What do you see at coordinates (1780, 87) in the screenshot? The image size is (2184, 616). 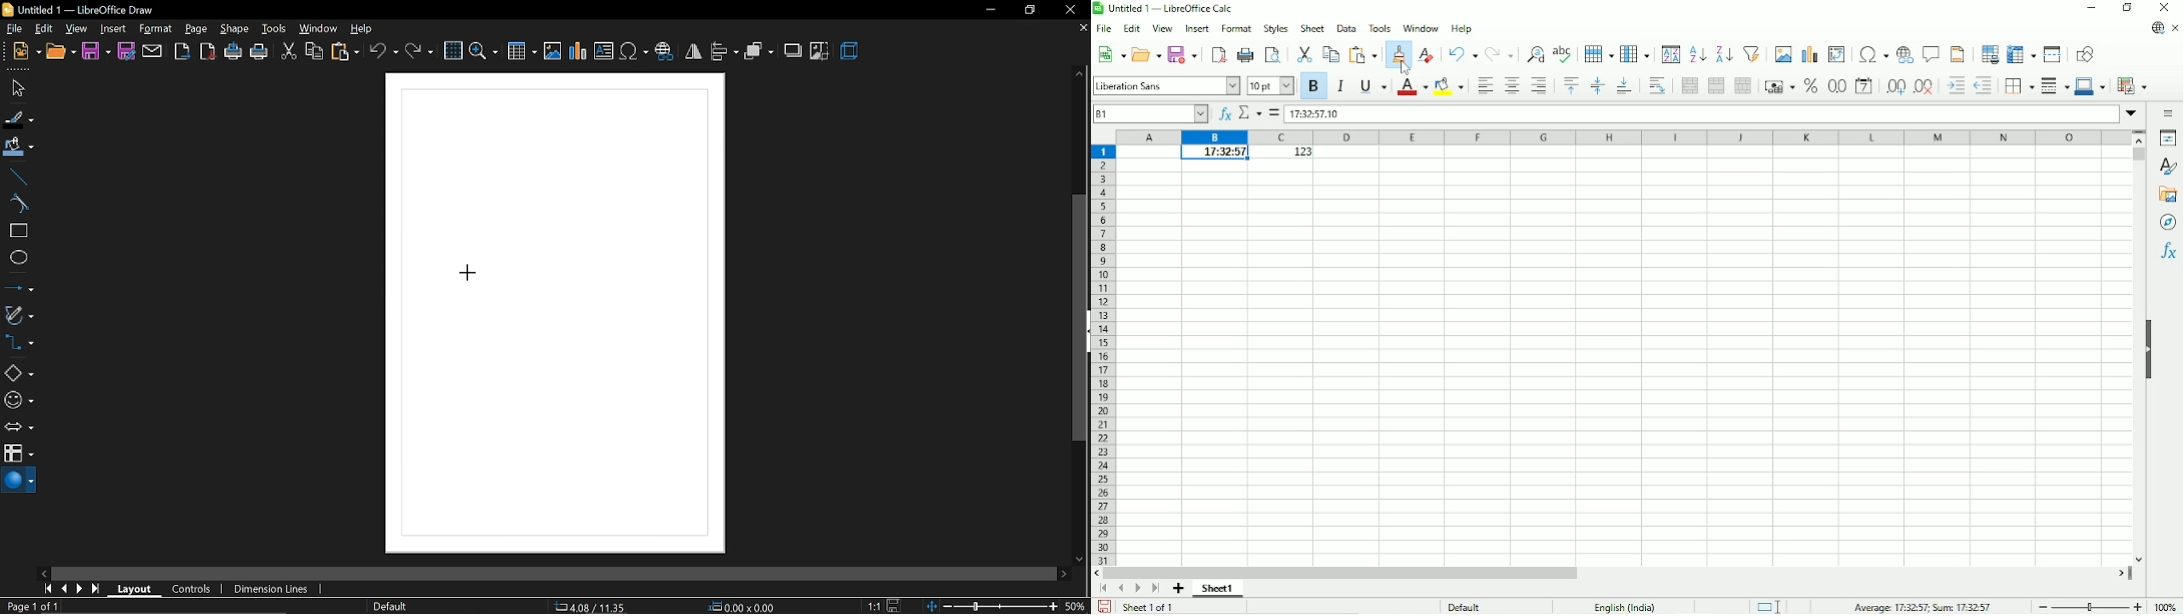 I see `Format as currency` at bounding box center [1780, 87].